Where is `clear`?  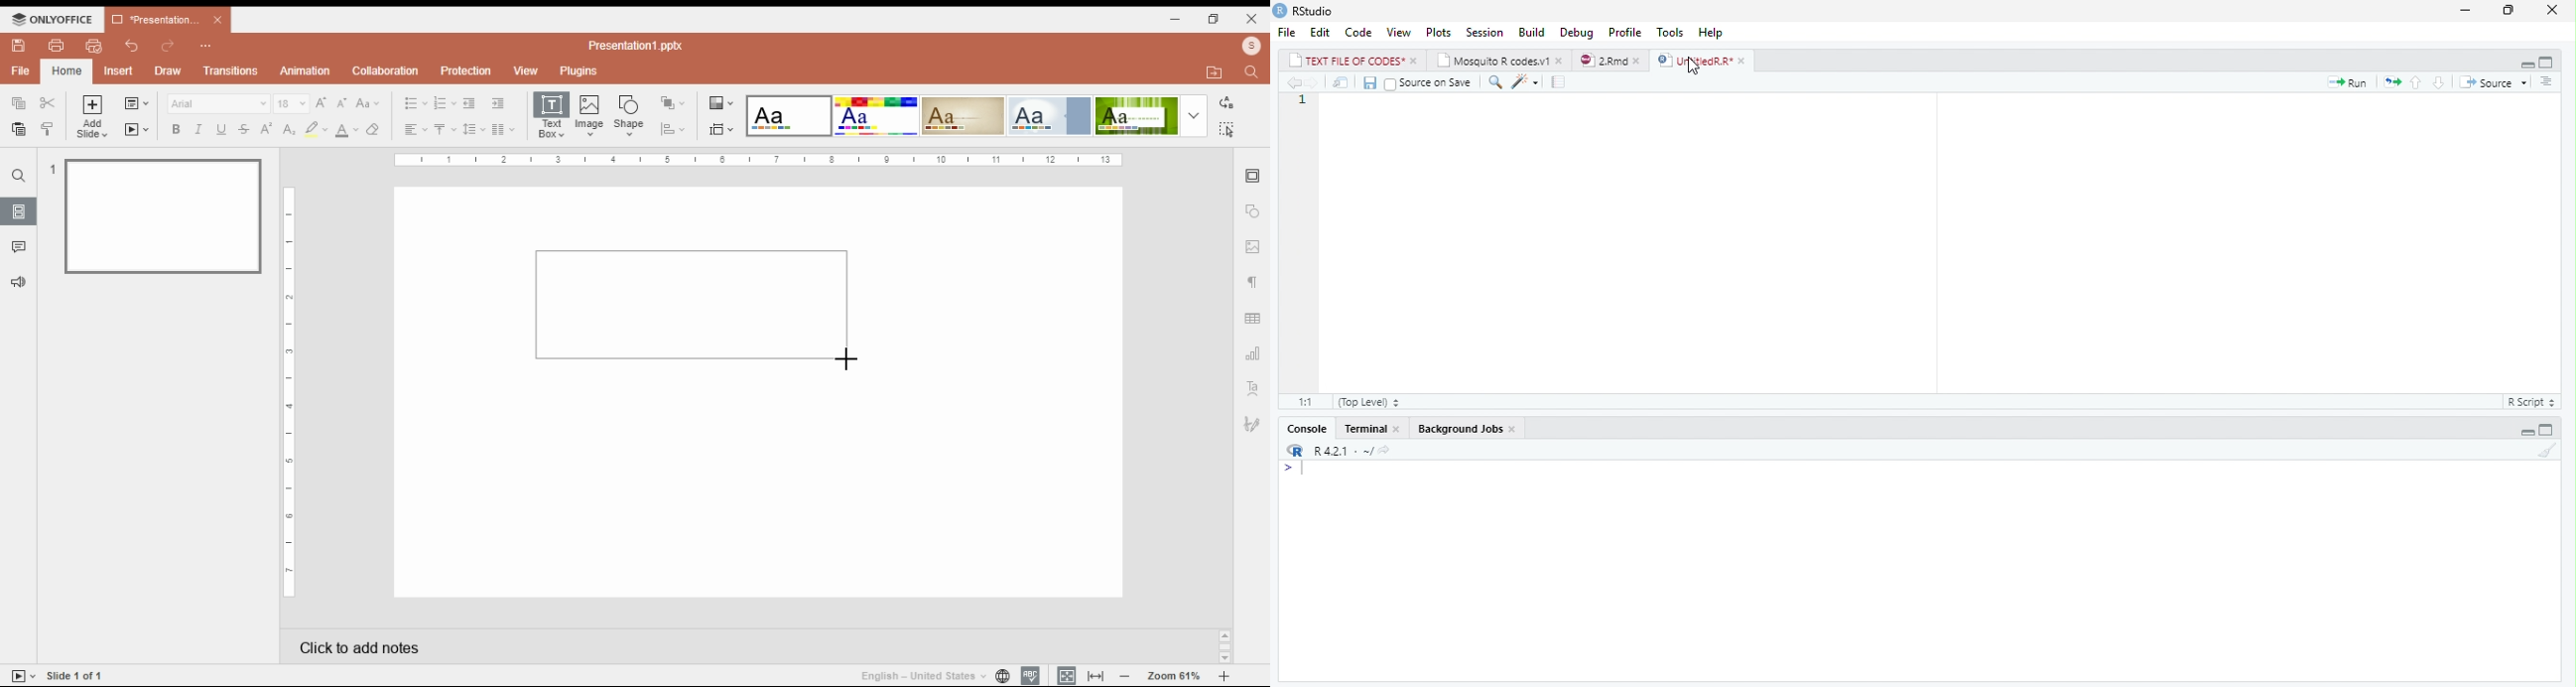
clear is located at coordinates (377, 129).